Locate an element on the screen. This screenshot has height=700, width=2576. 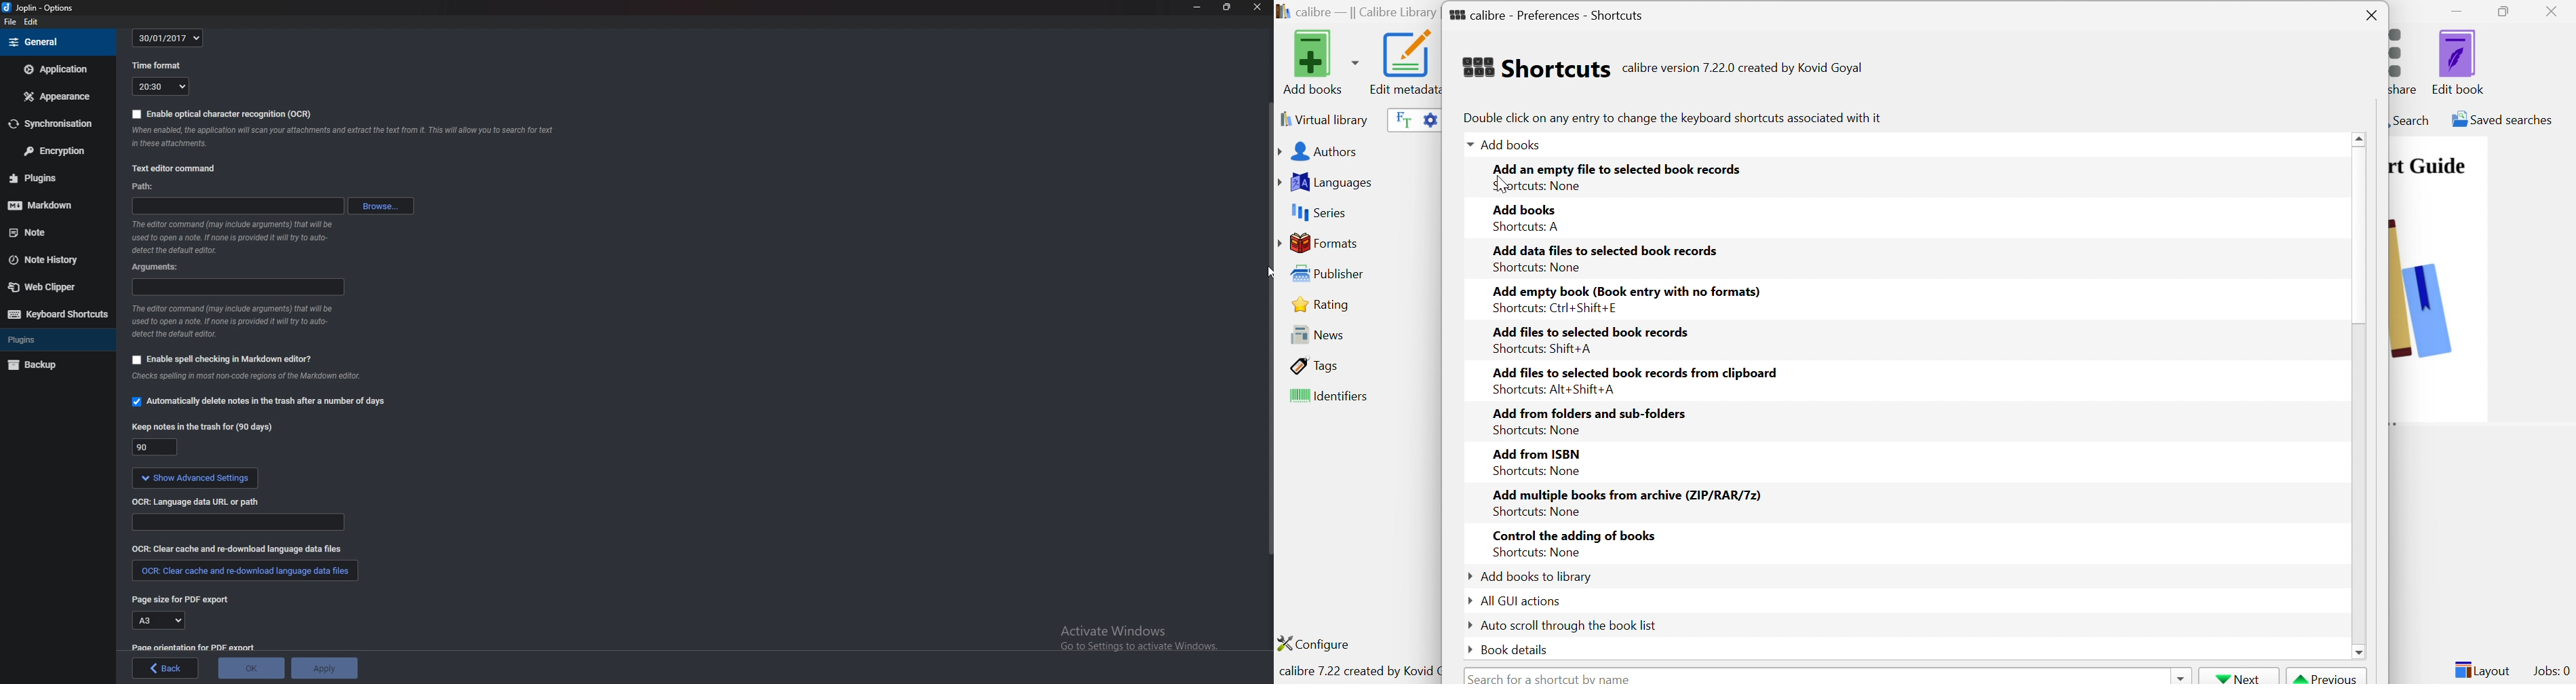
Enable O C R is located at coordinates (222, 114).